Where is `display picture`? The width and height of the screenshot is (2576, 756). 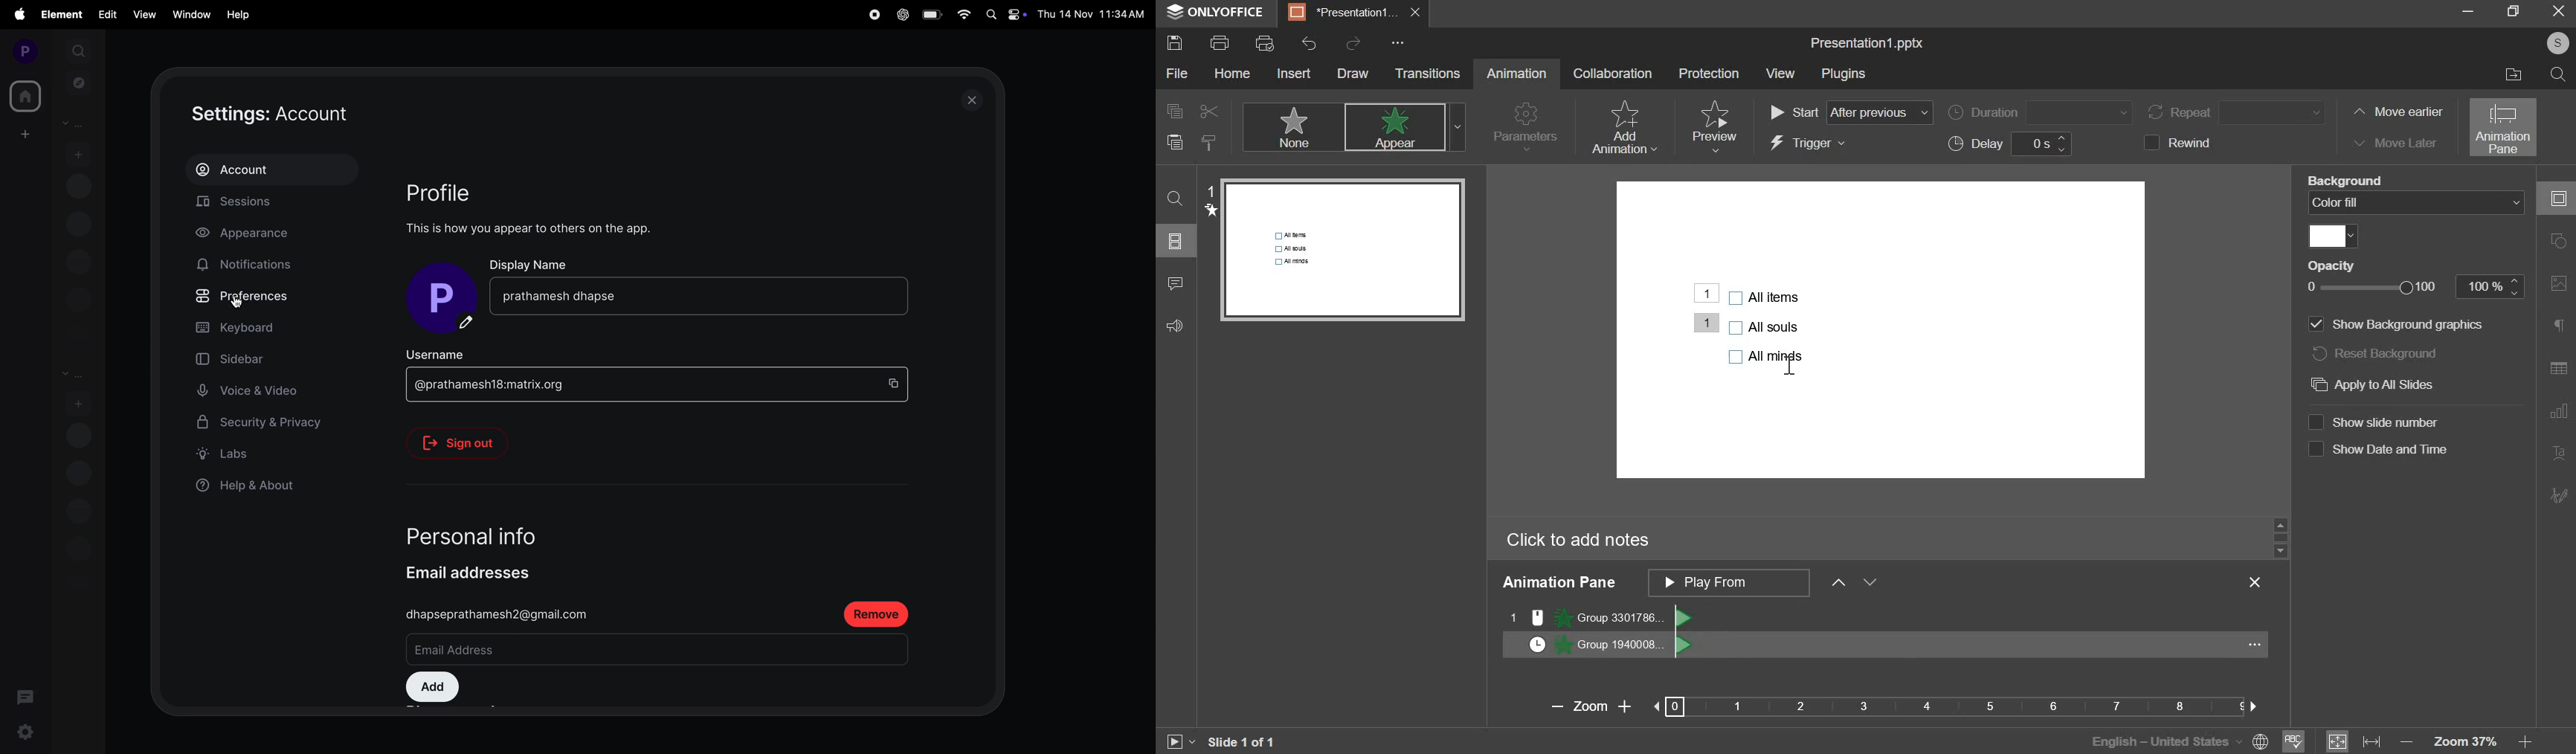 display picture is located at coordinates (445, 300).